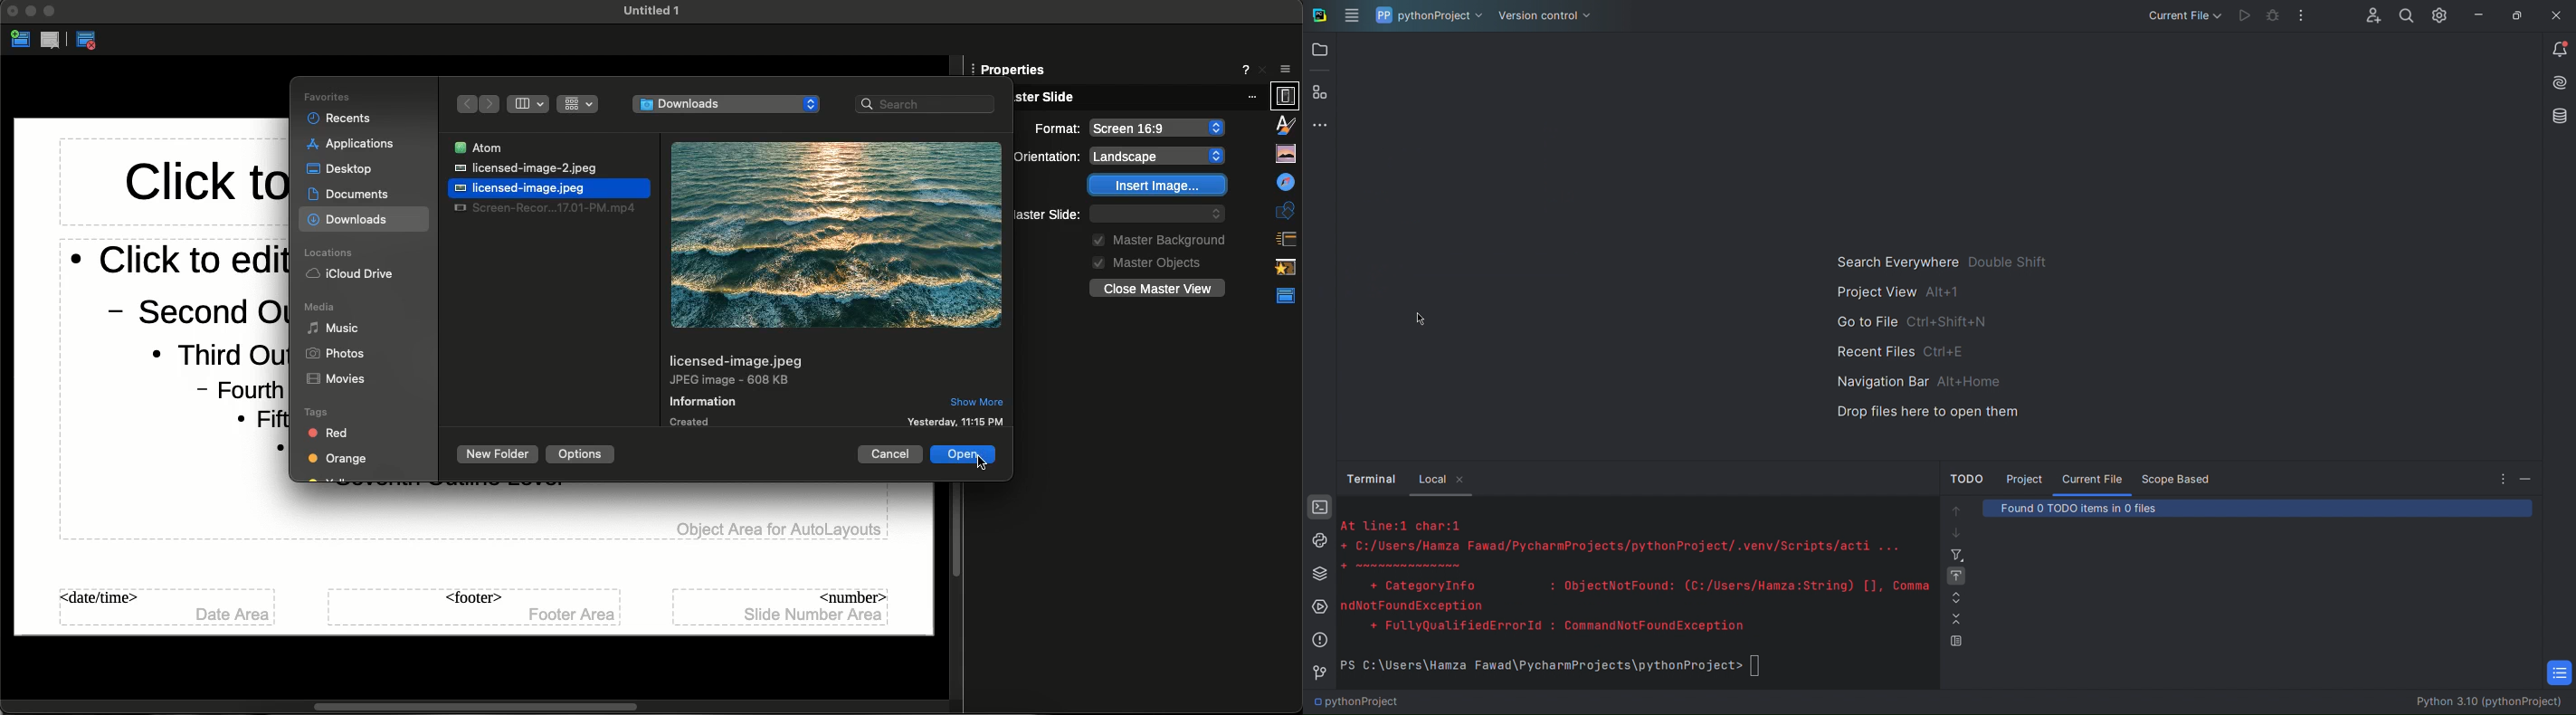  I want to click on Close master view, so click(90, 42).